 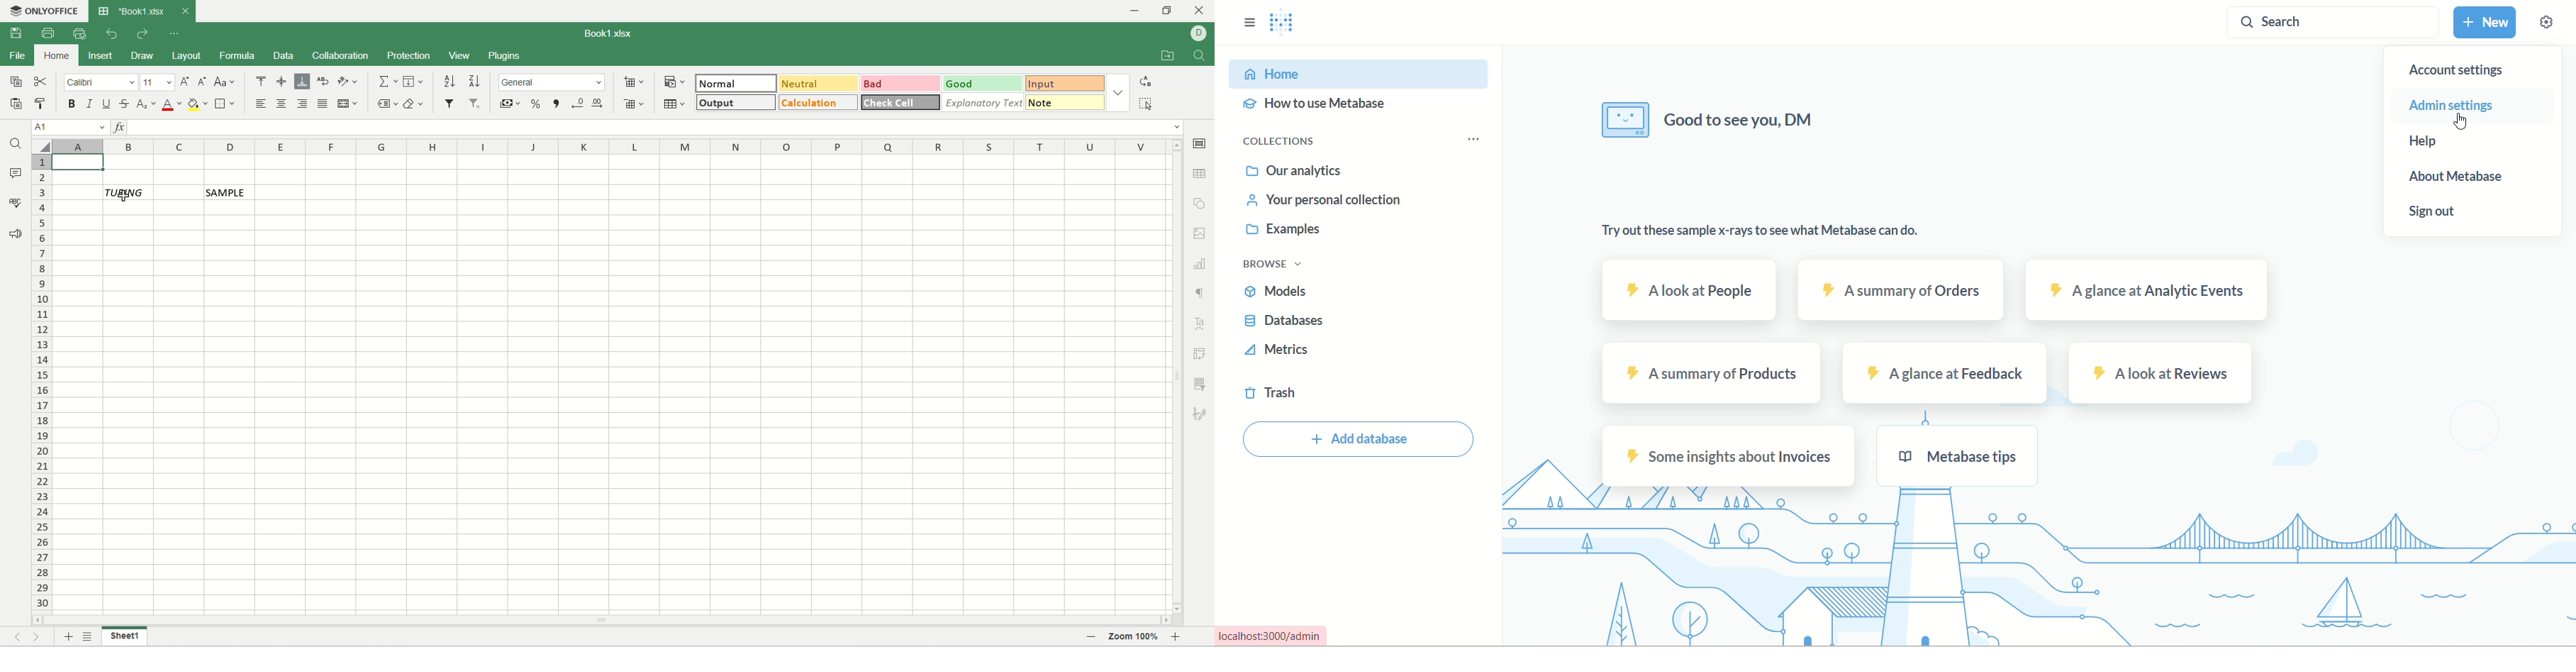 I want to click on new sheet, so click(x=69, y=638).